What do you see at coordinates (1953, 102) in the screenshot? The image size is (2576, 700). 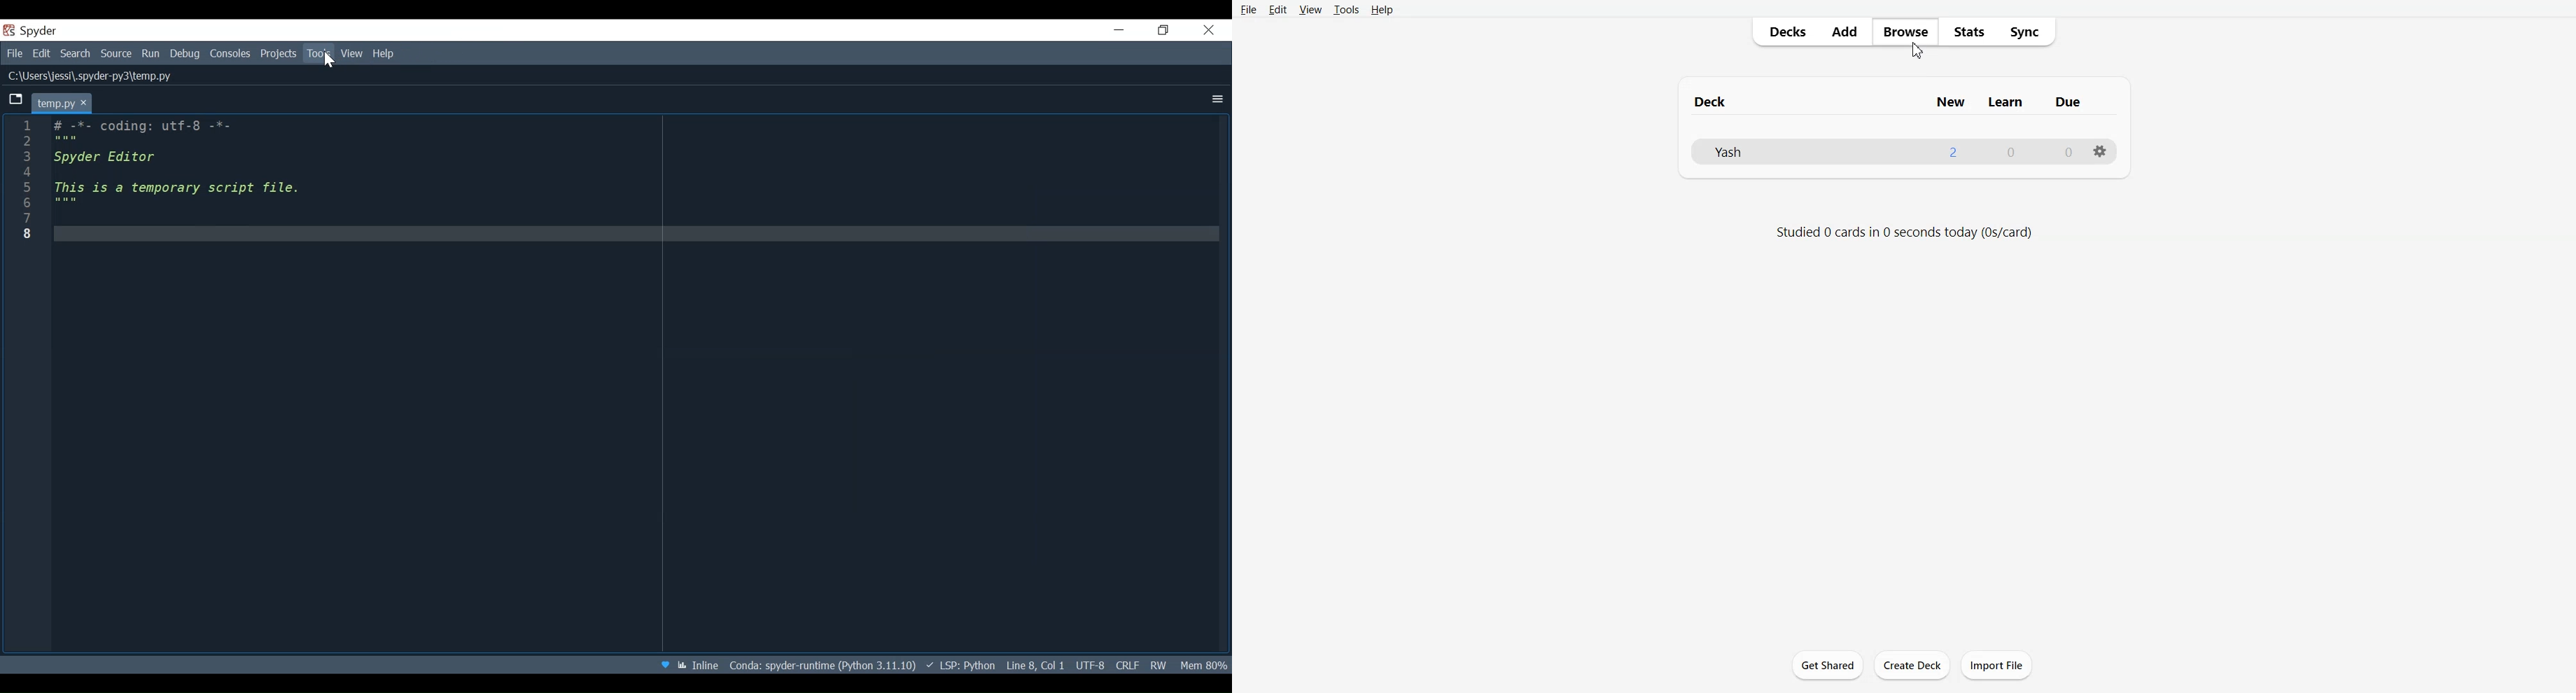 I see `New` at bounding box center [1953, 102].